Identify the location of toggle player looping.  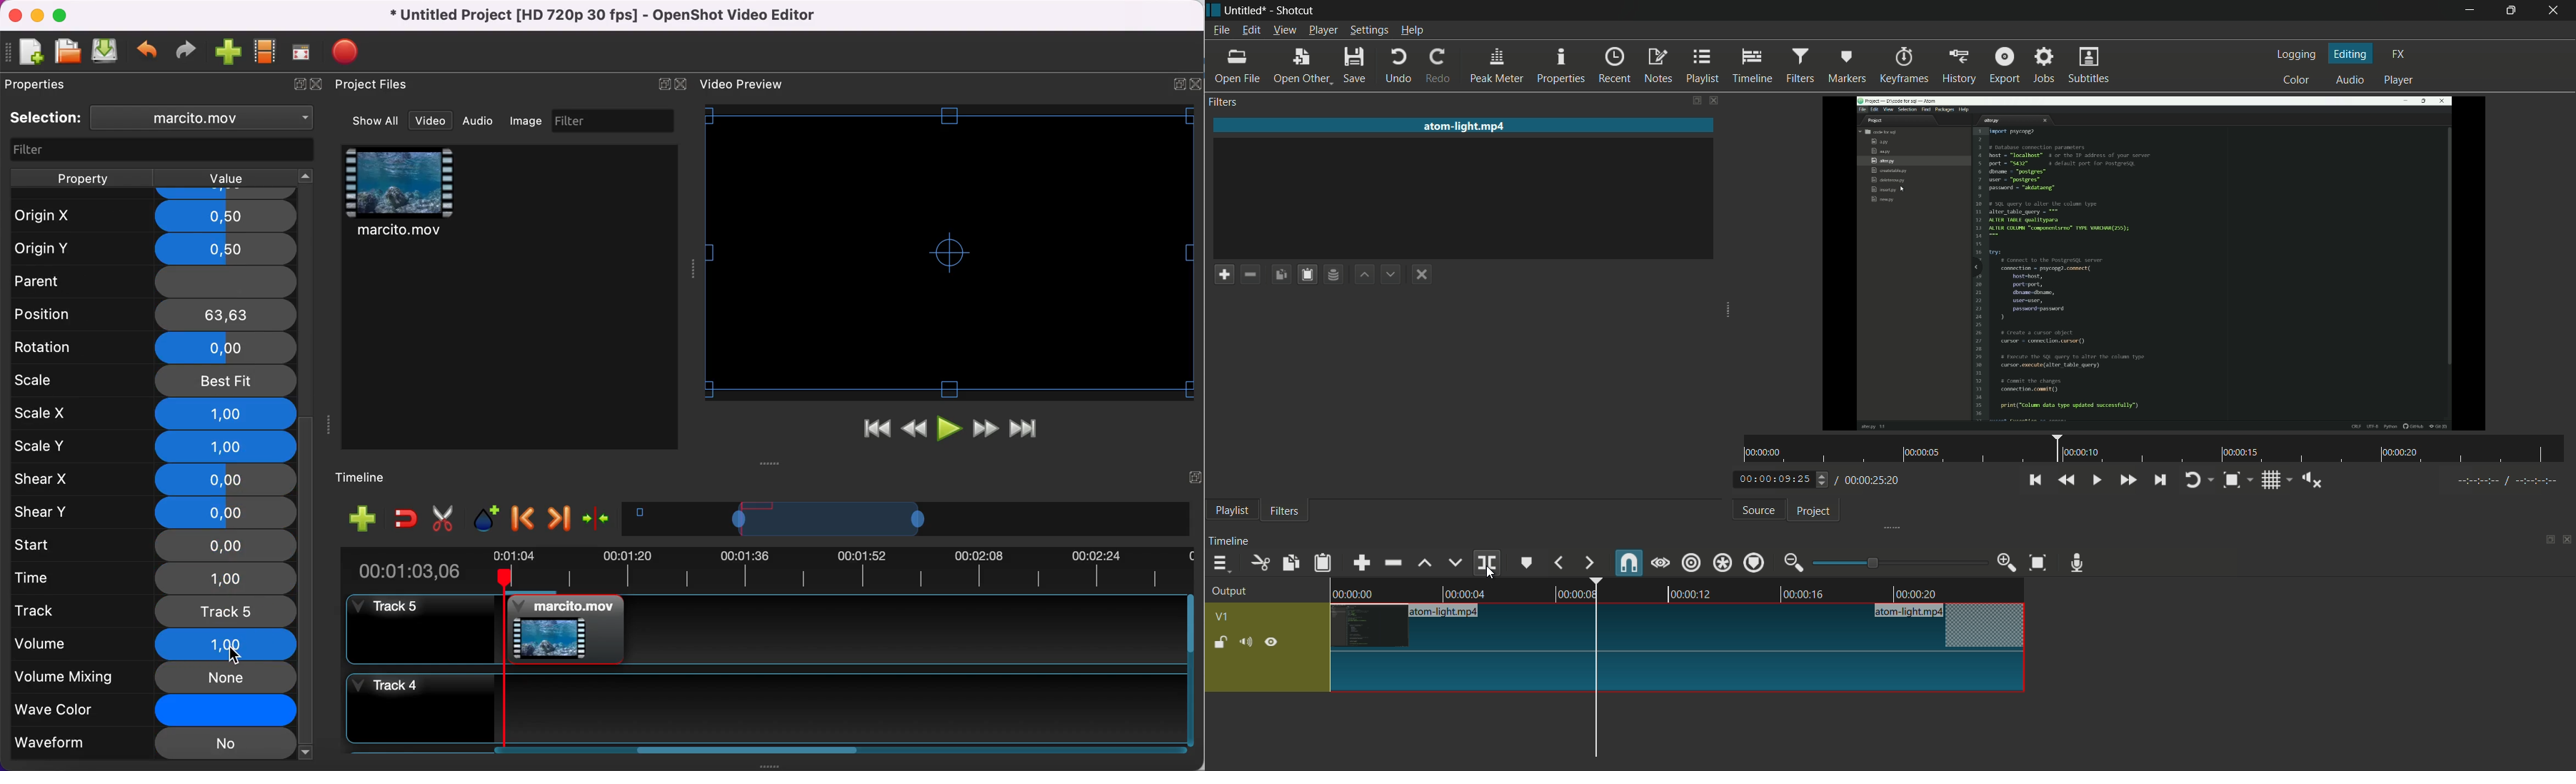
(2200, 480).